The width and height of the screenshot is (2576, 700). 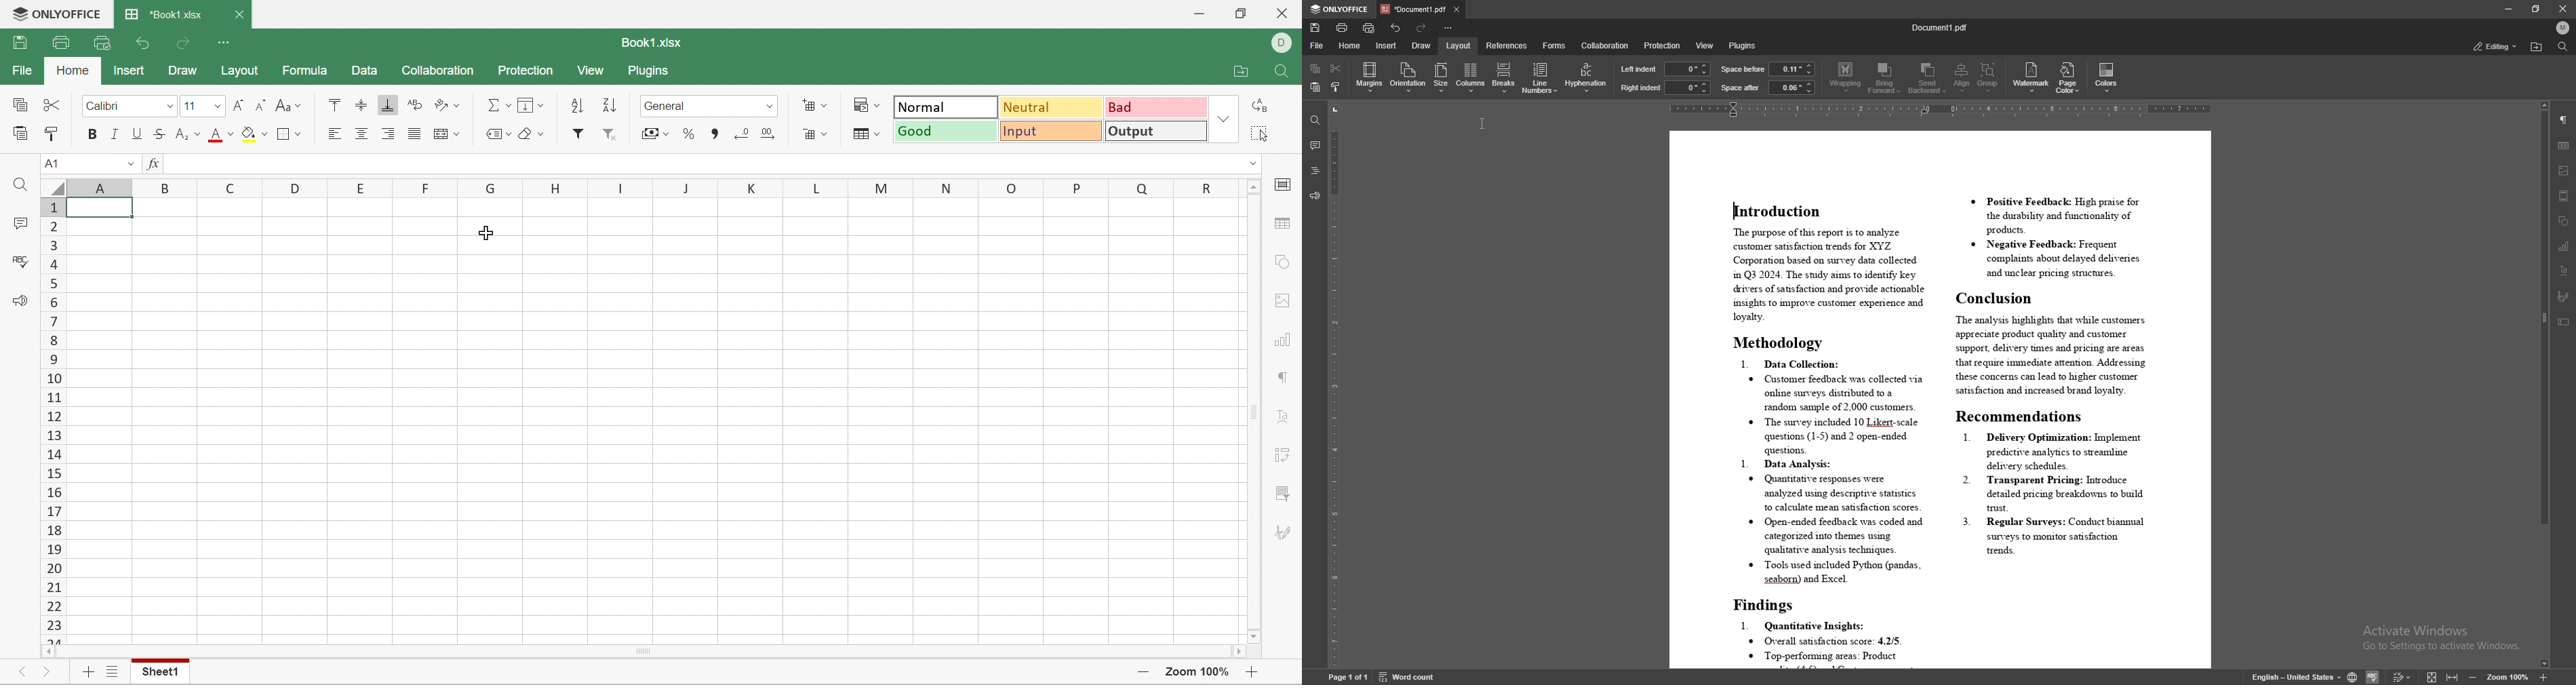 I want to click on Layout, so click(x=241, y=68).